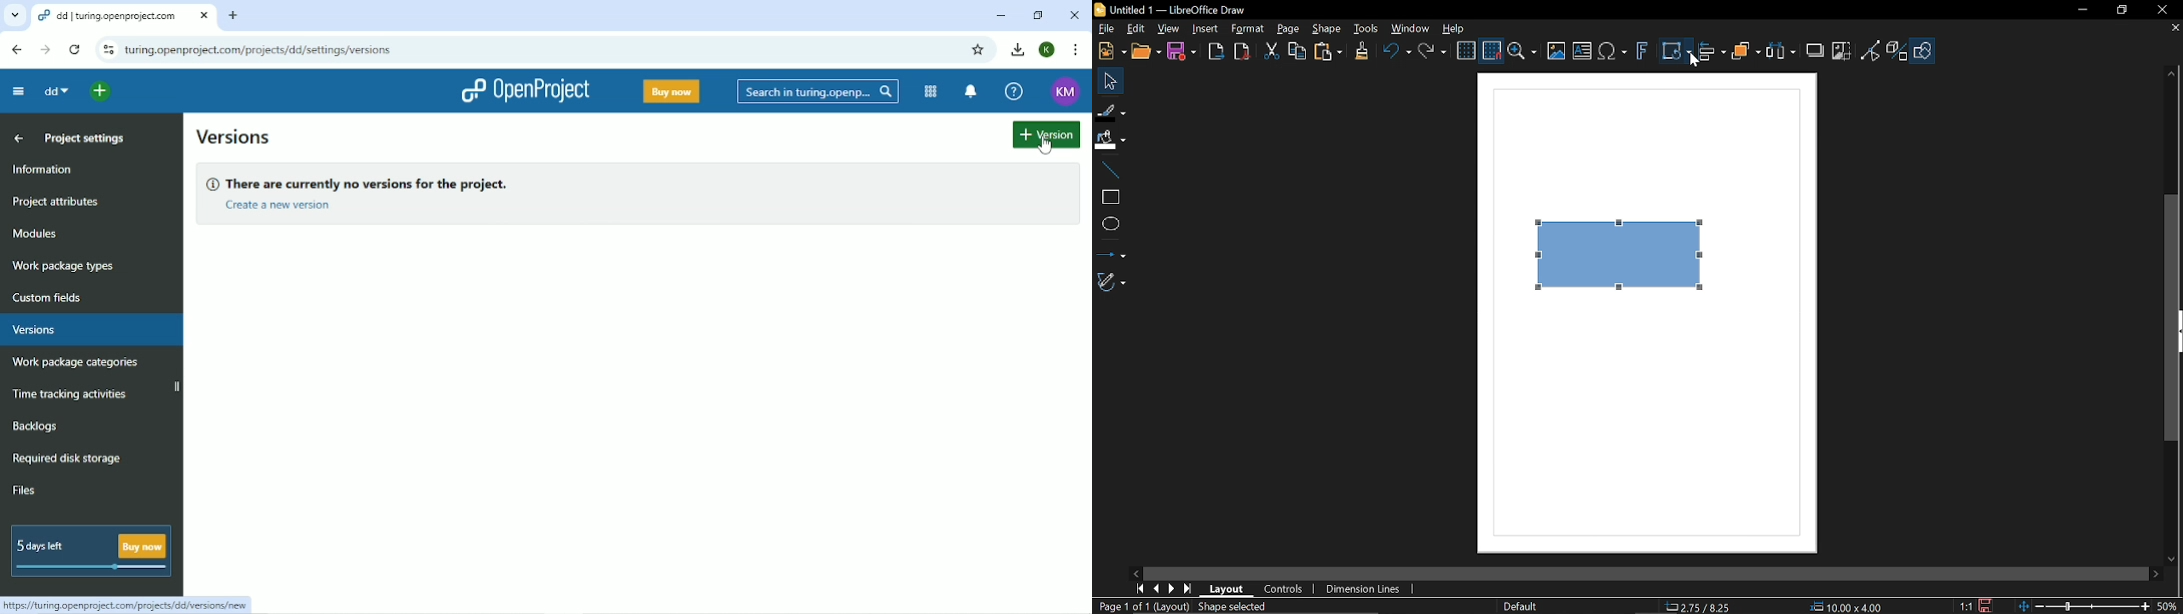 The width and height of the screenshot is (2184, 616). Describe the element at coordinates (18, 50) in the screenshot. I see `Back` at that location.